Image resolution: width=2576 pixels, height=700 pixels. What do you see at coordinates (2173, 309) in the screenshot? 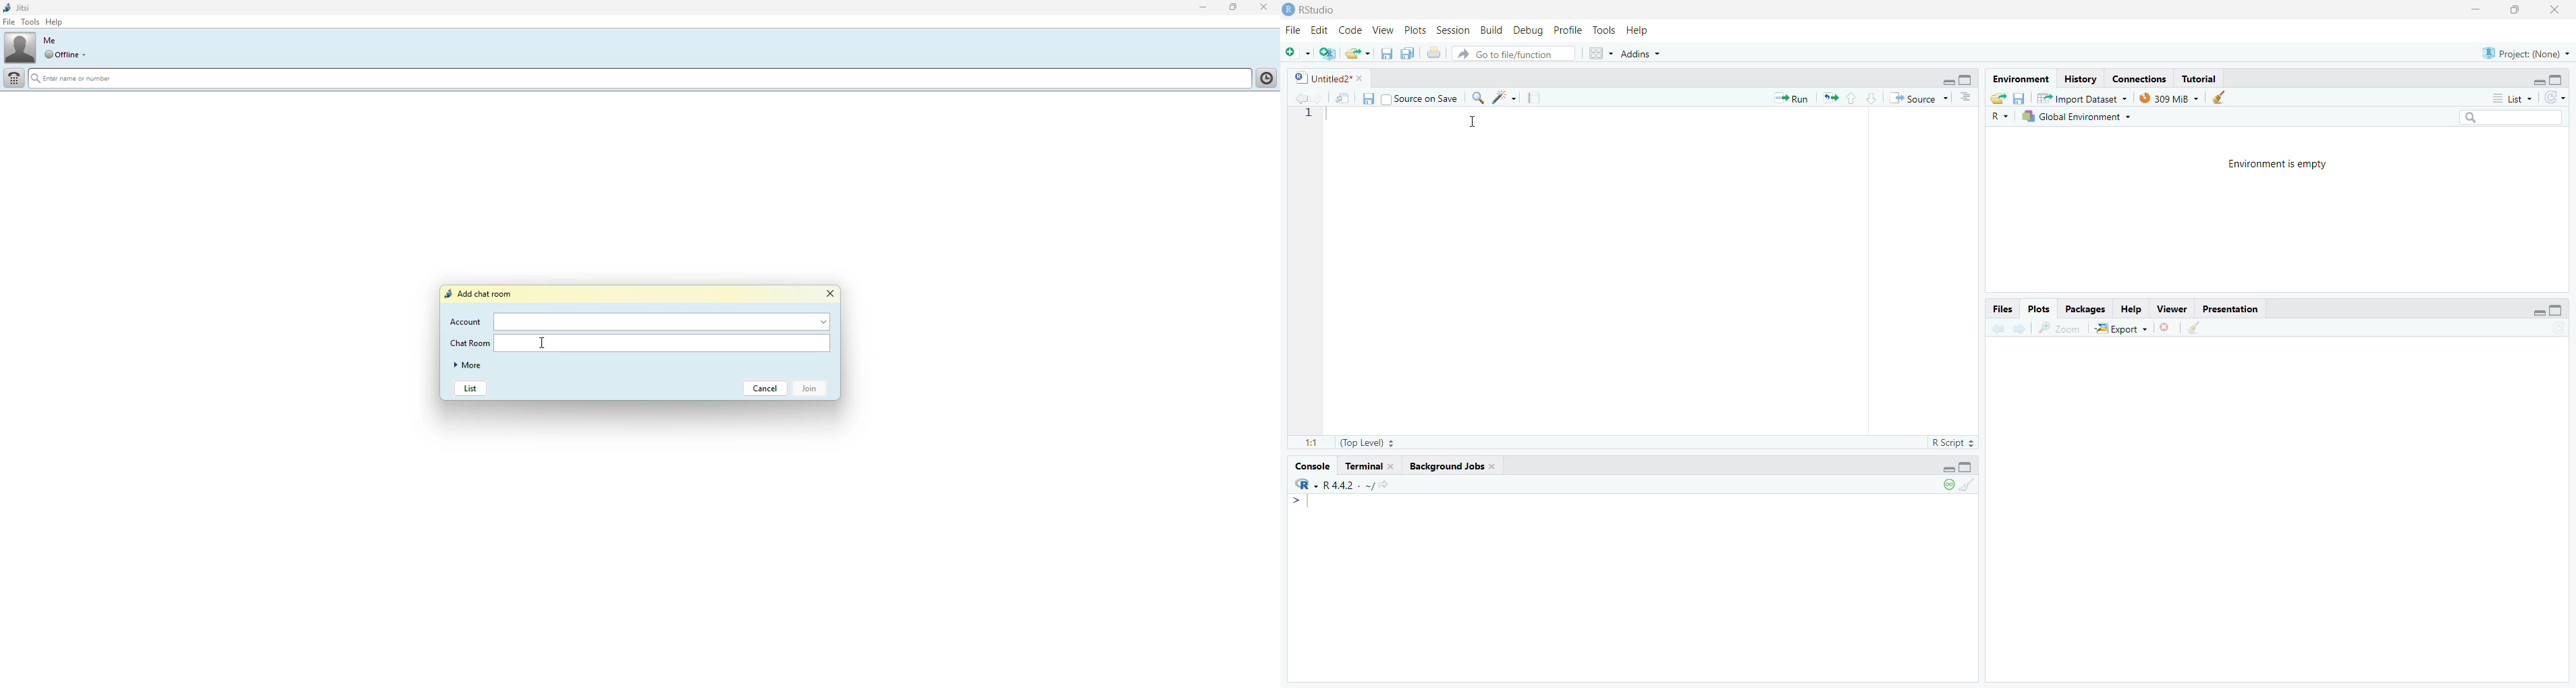
I see `Viewer` at bounding box center [2173, 309].